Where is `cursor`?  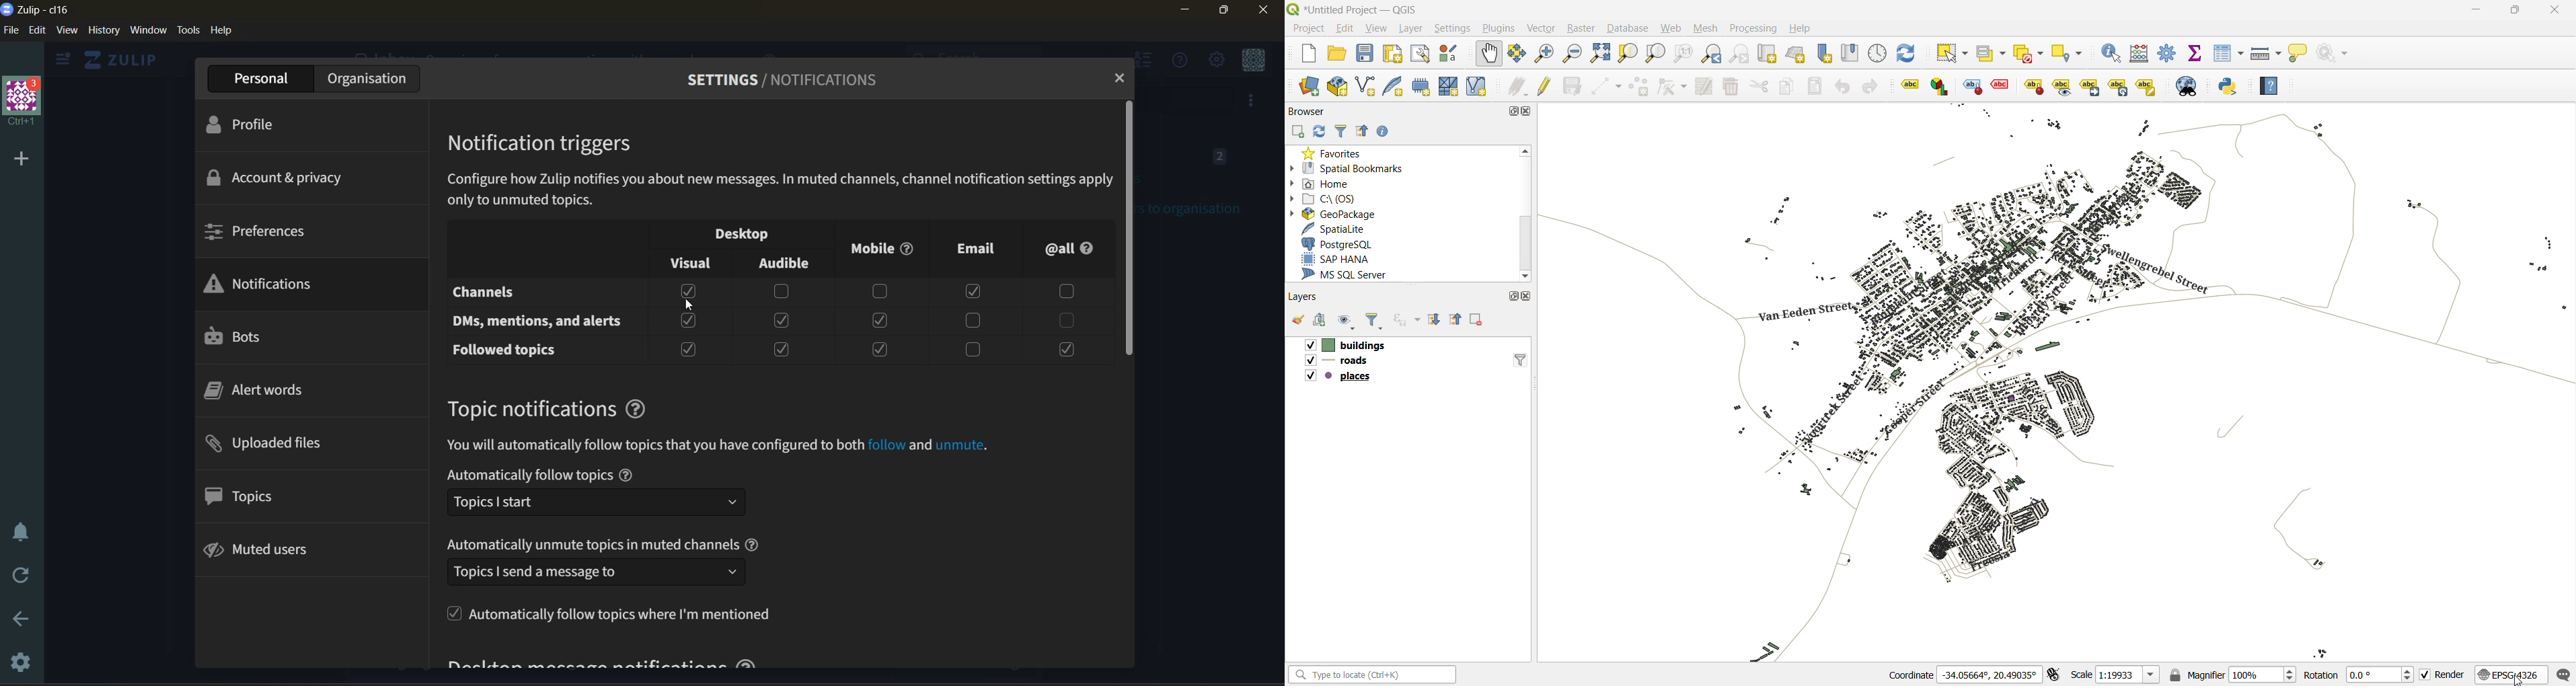
cursor is located at coordinates (691, 307).